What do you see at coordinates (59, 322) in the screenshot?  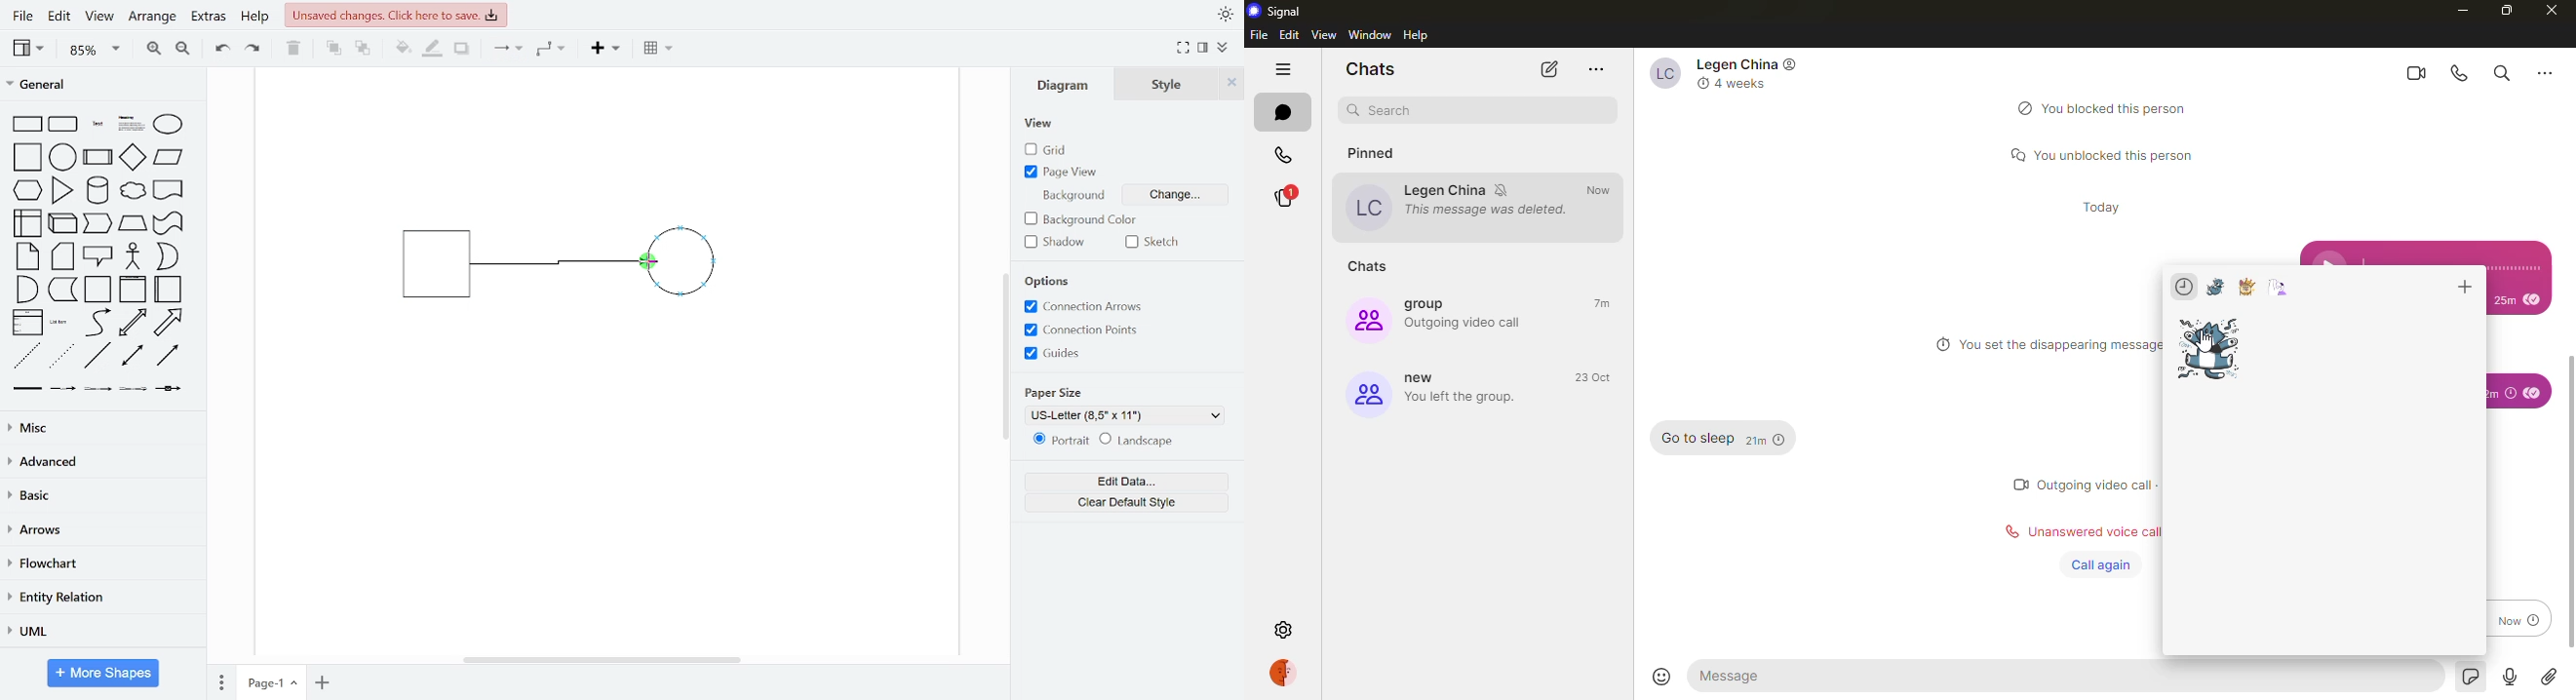 I see `list item` at bounding box center [59, 322].